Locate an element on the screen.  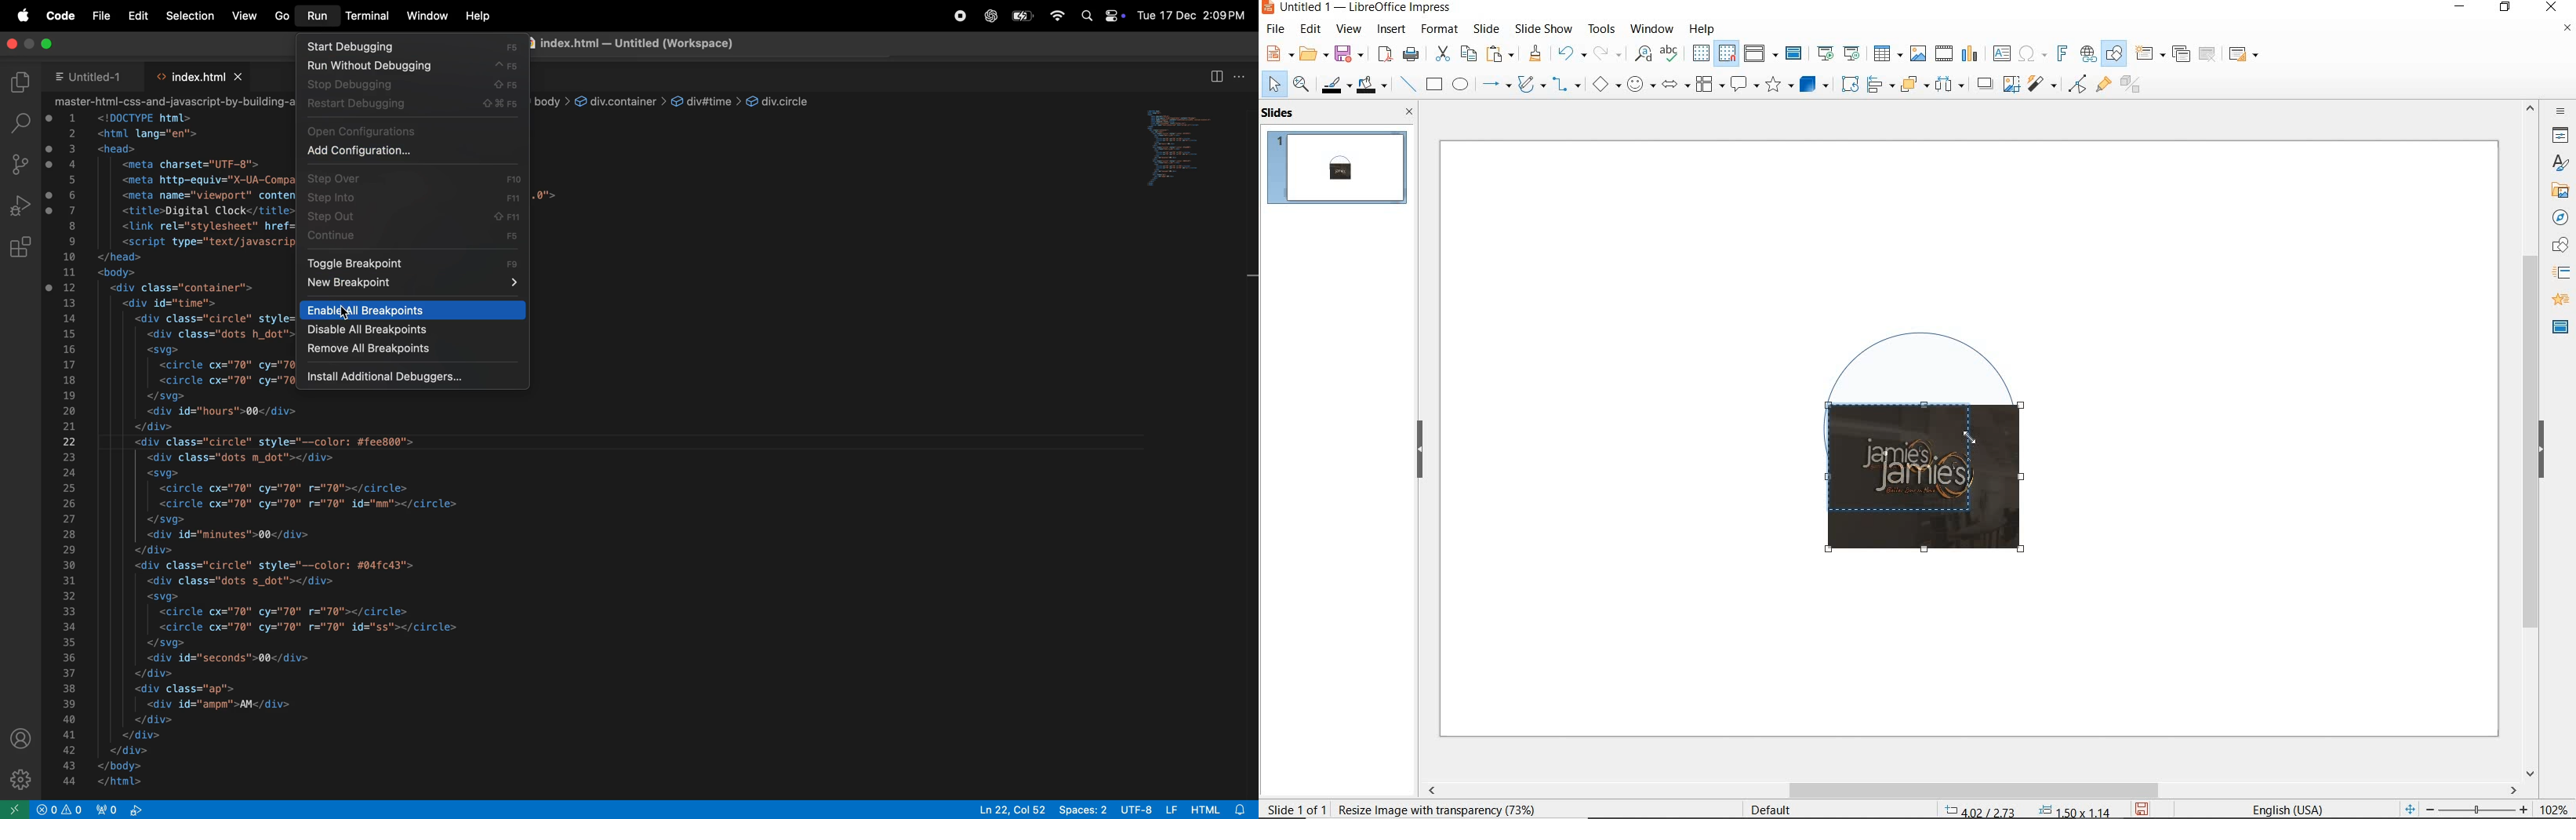
option is located at coordinates (1242, 74).